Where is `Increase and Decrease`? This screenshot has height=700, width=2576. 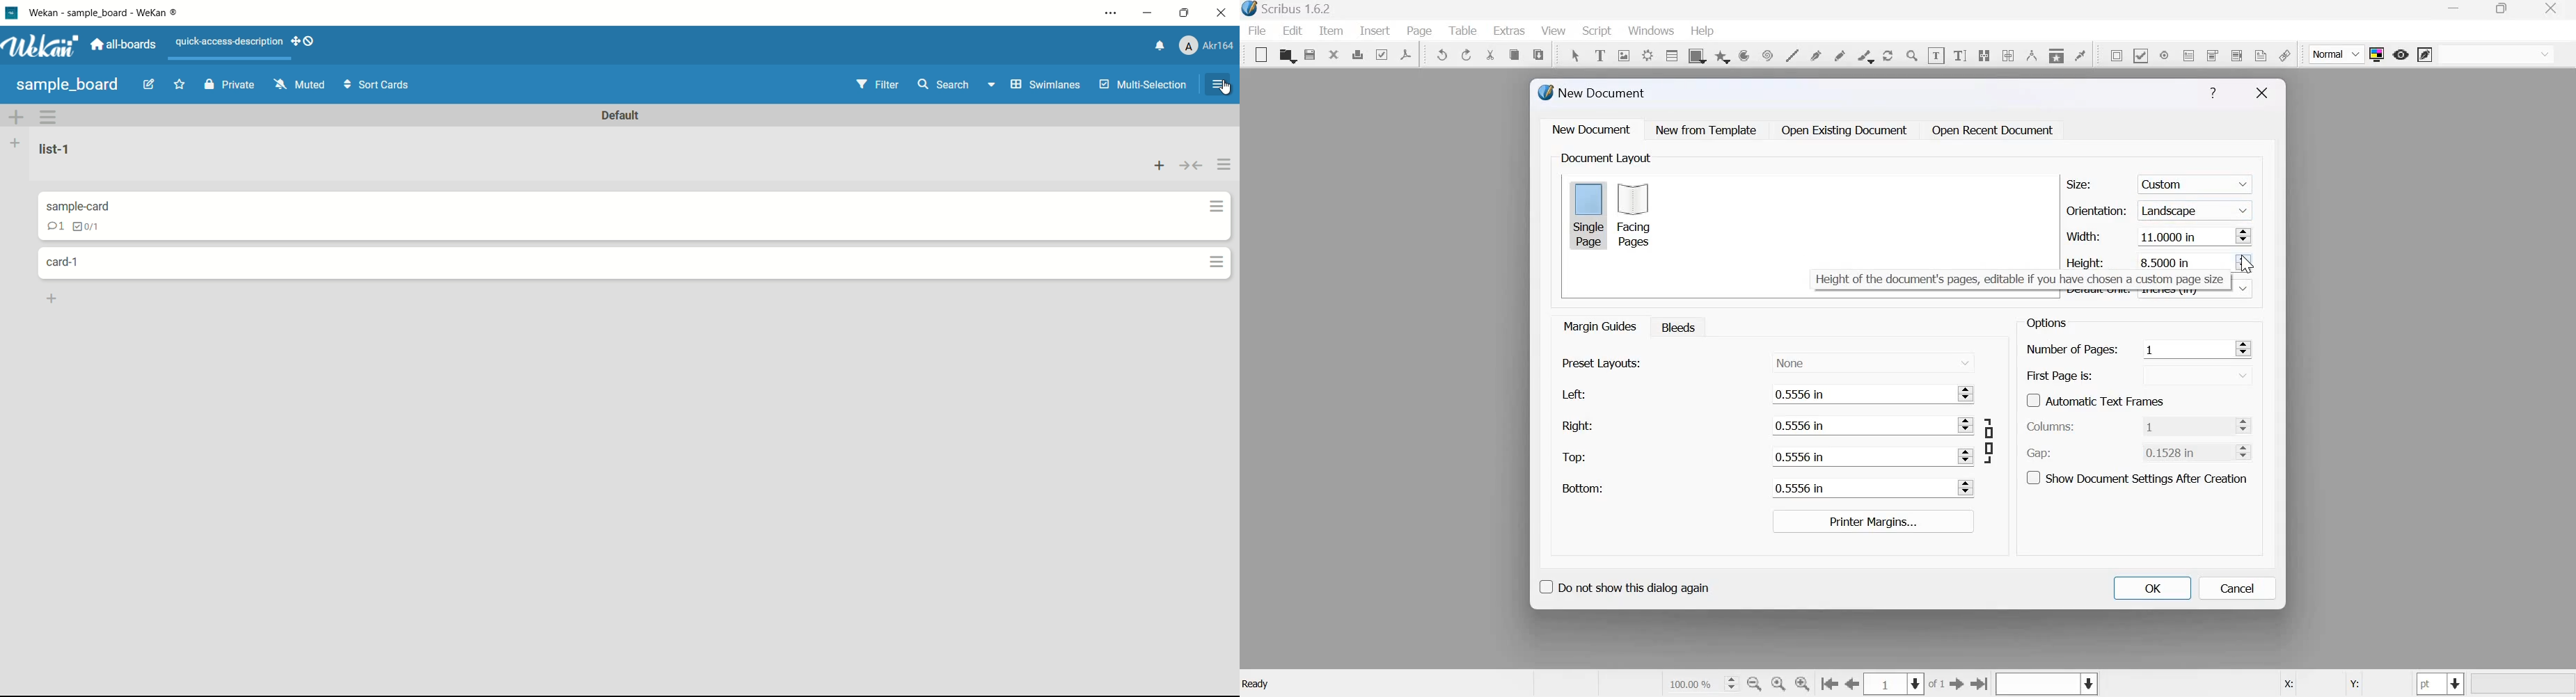
Increase and Decrease is located at coordinates (2243, 348).